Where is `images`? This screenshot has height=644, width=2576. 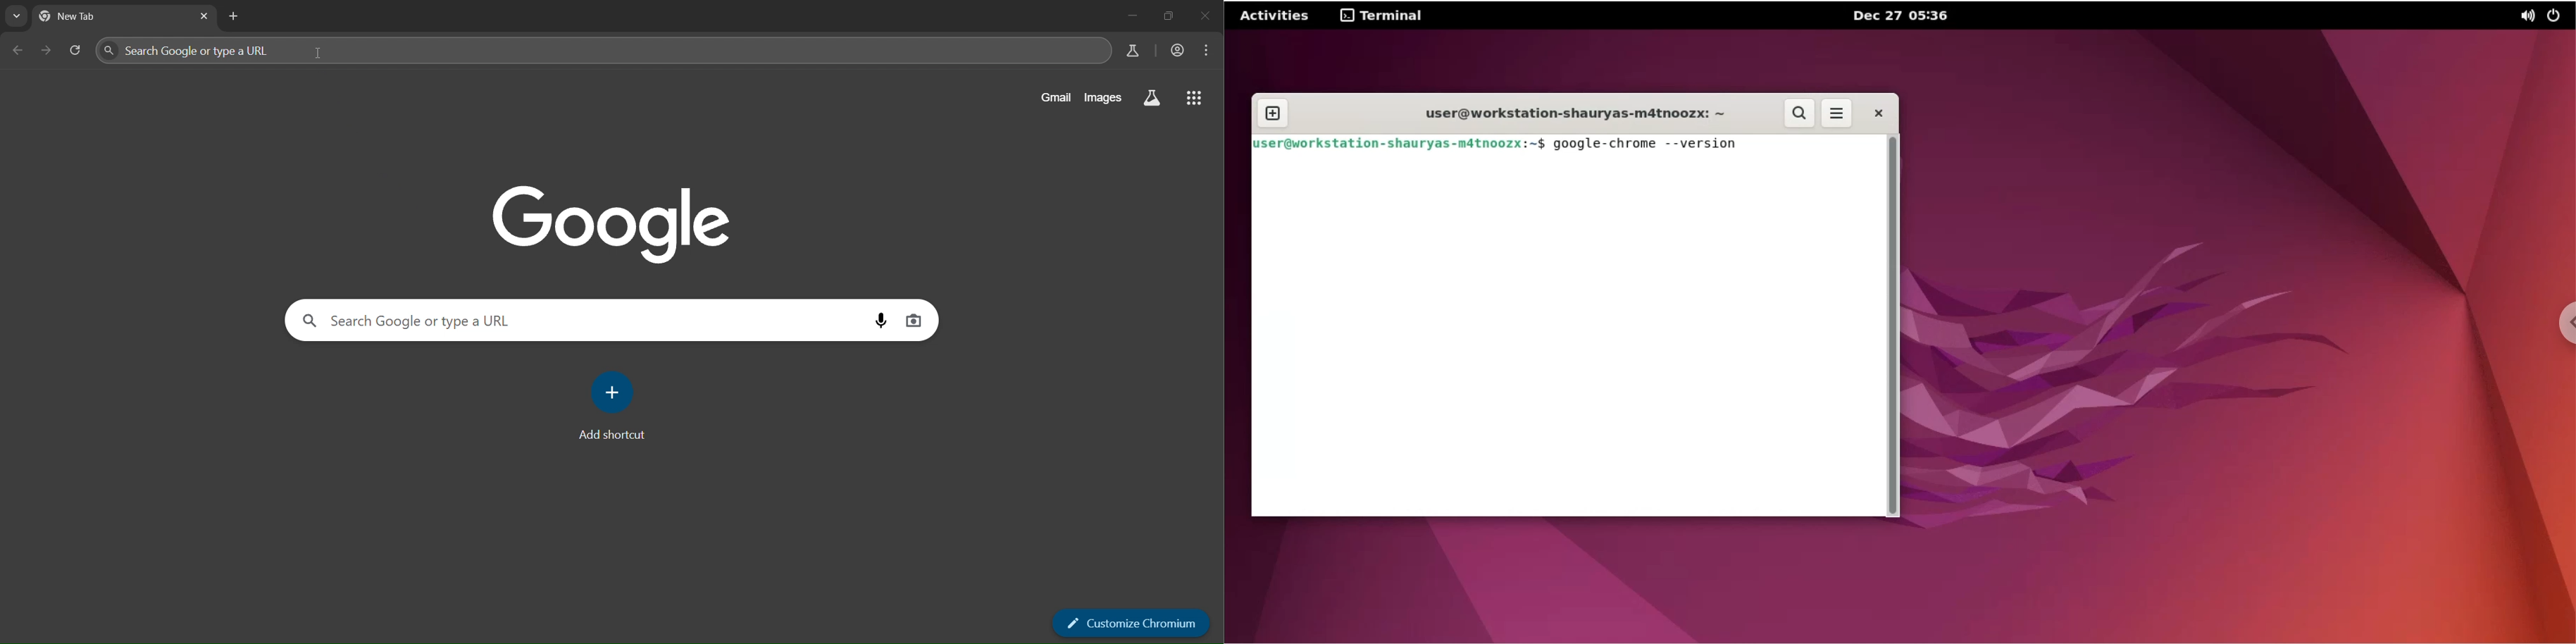
images is located at coordinates (1107, 97).